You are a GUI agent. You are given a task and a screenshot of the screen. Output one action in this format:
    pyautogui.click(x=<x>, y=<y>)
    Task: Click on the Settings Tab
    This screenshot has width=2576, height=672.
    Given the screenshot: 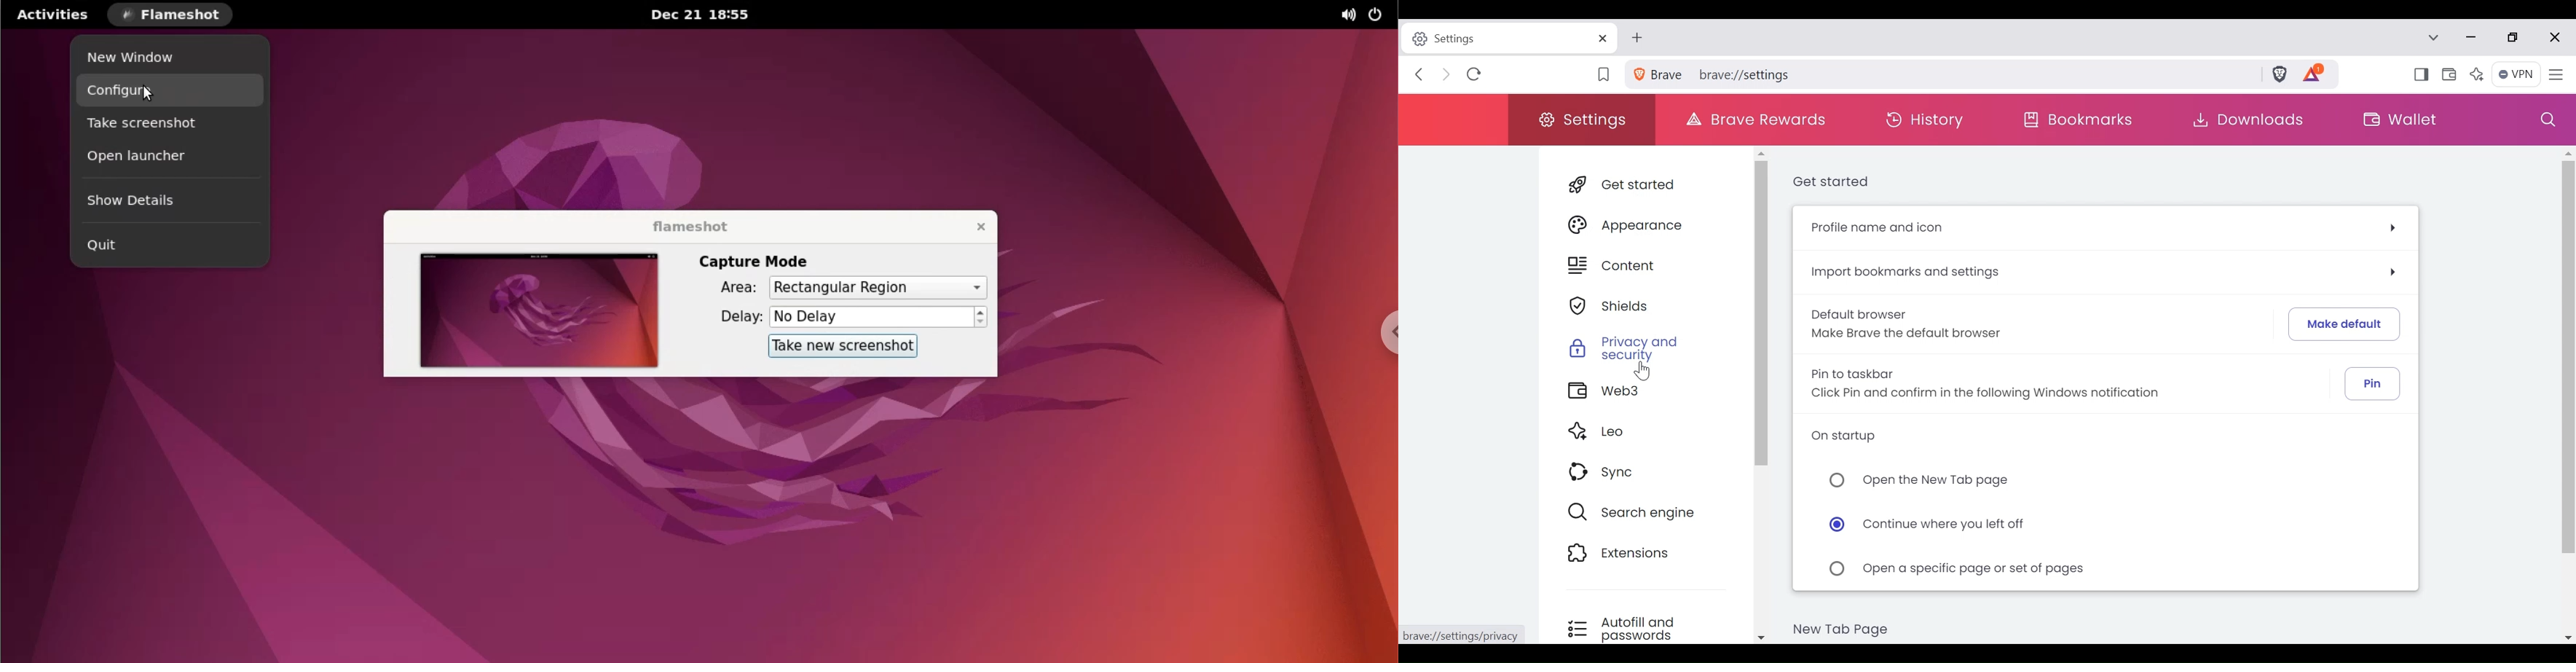 What is the action you would take?
    pyautogui.click(x=1508, y=39)
    